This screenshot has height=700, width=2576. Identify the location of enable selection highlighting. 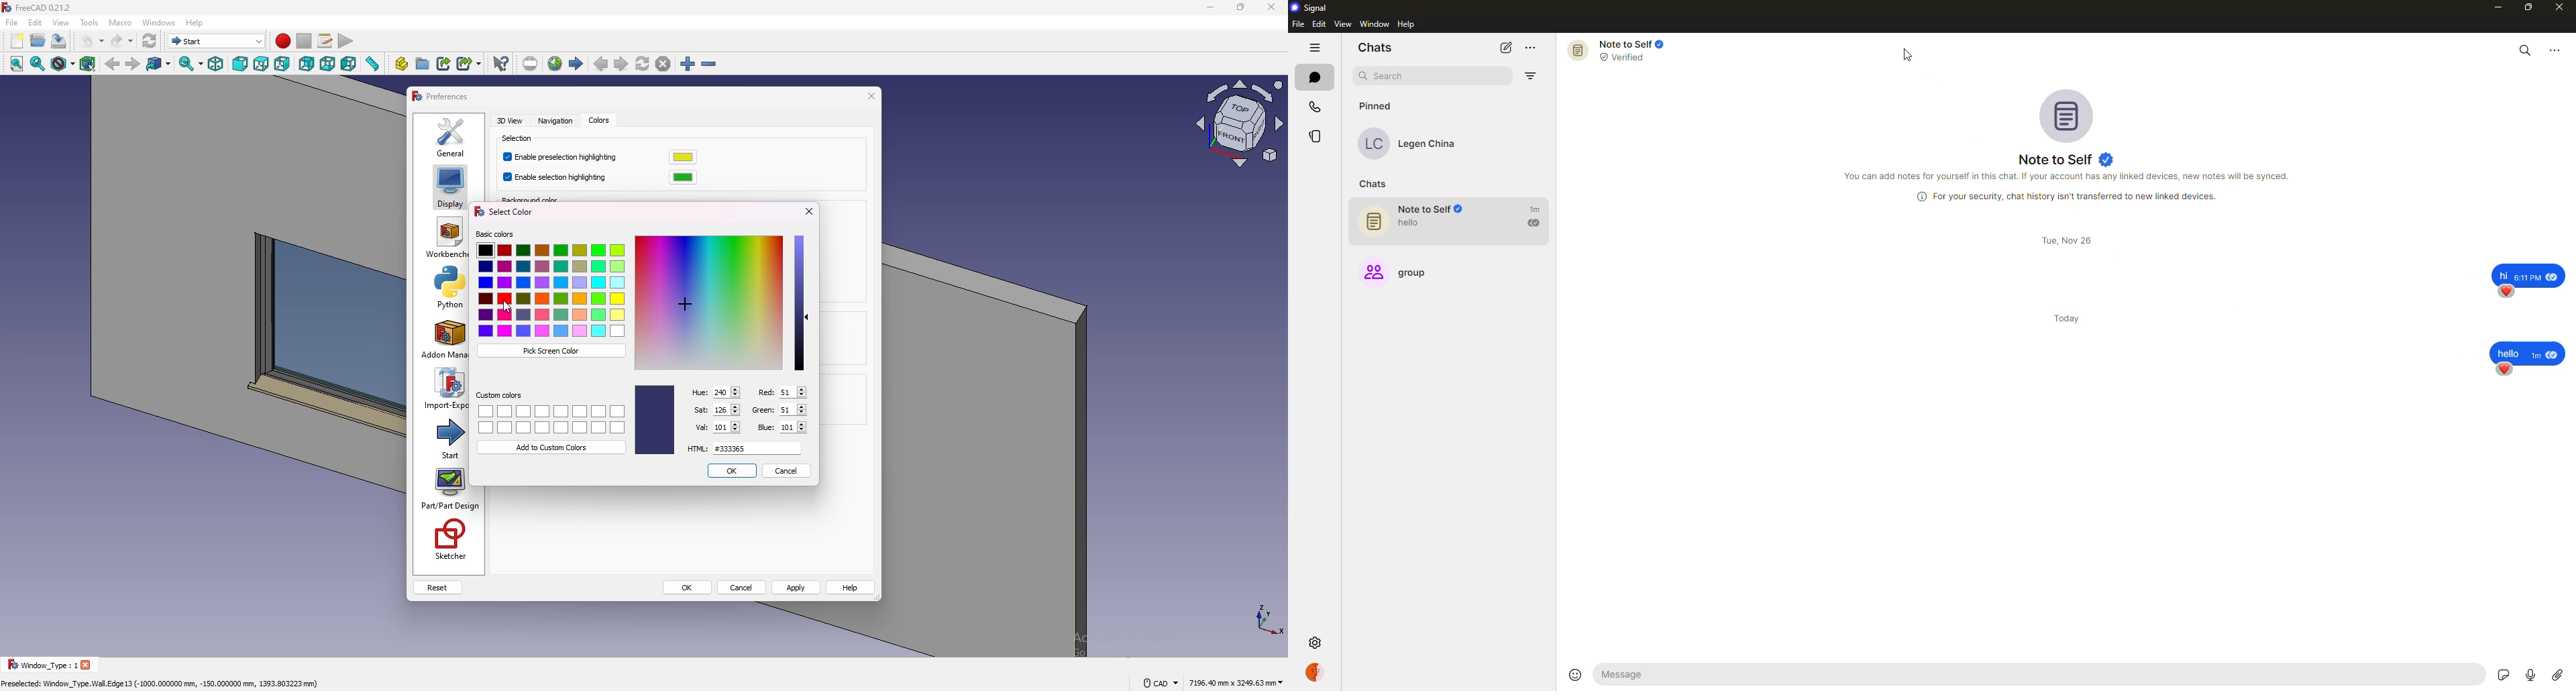
(557, 178).